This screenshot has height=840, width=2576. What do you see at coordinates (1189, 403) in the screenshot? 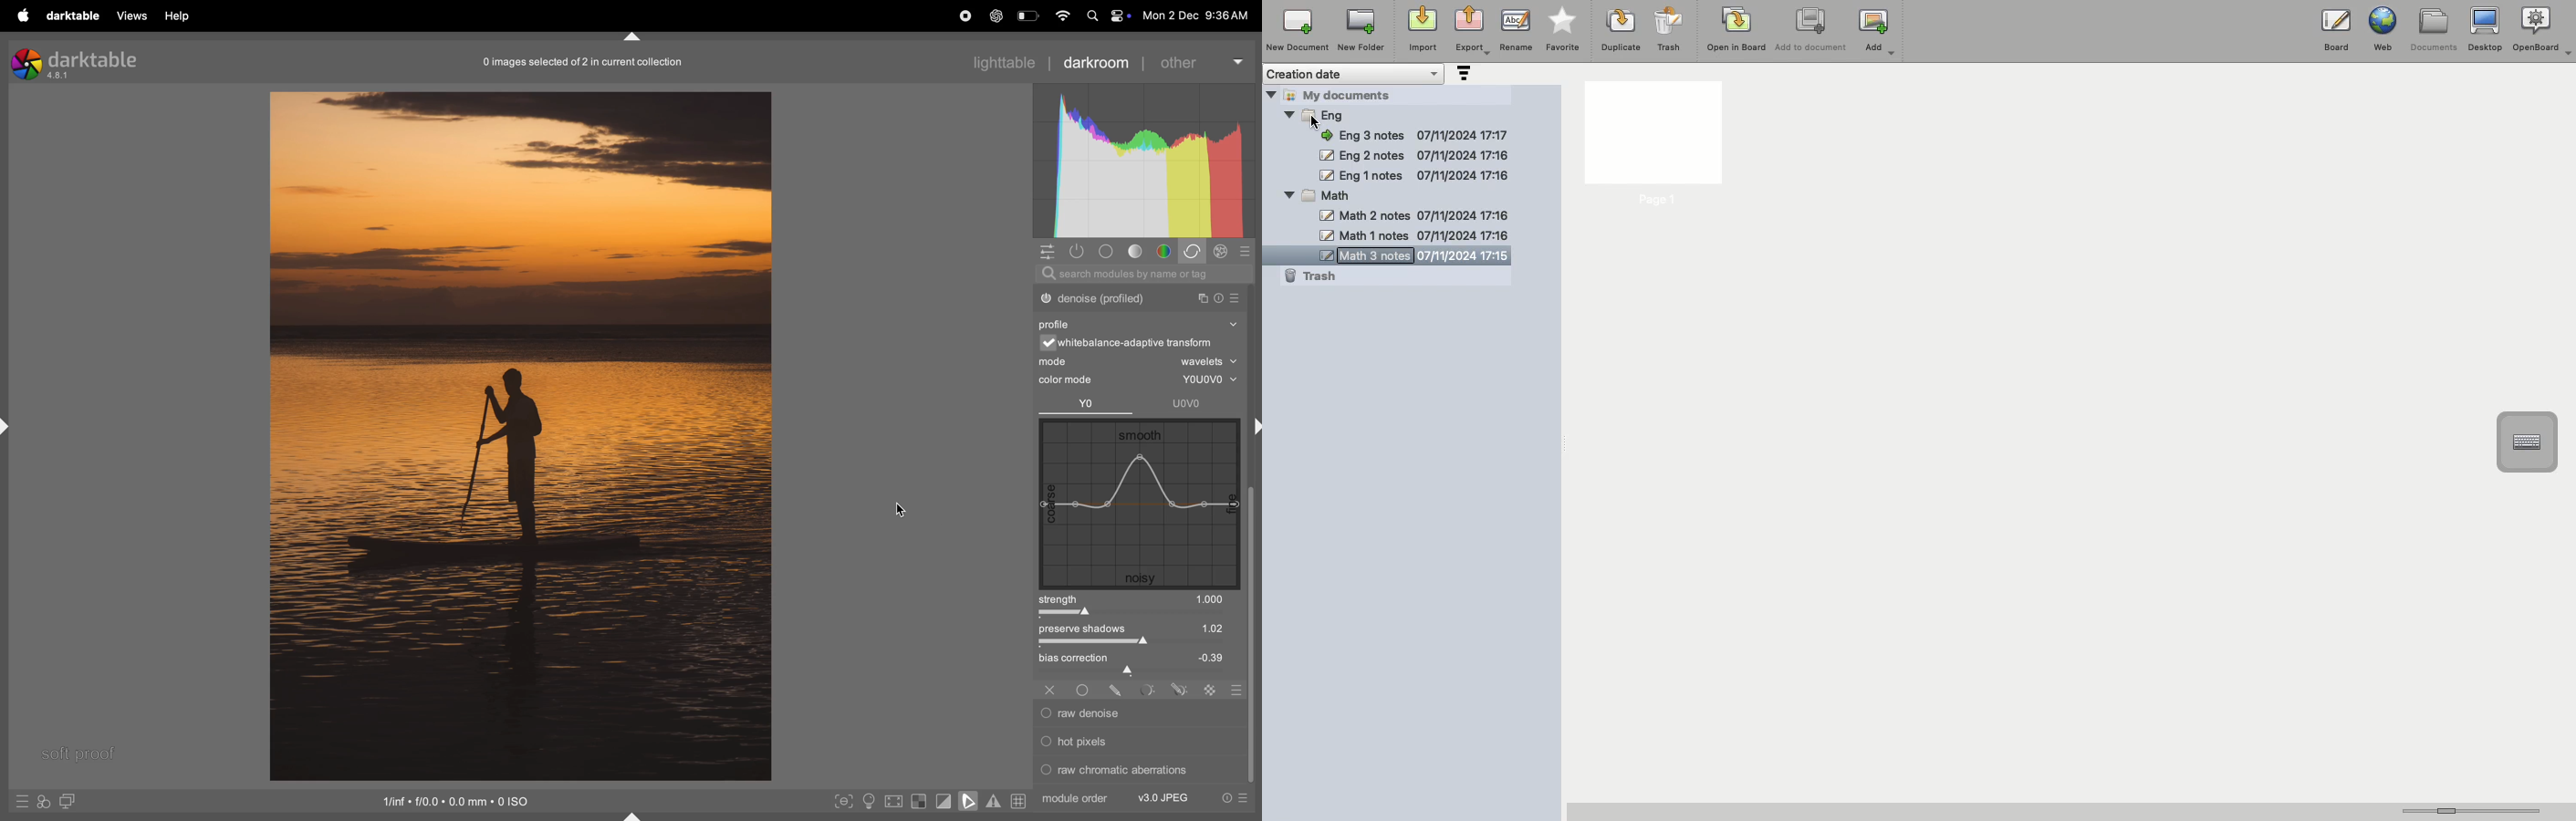
I see `UOvo` at bounding box center [1189, 403].